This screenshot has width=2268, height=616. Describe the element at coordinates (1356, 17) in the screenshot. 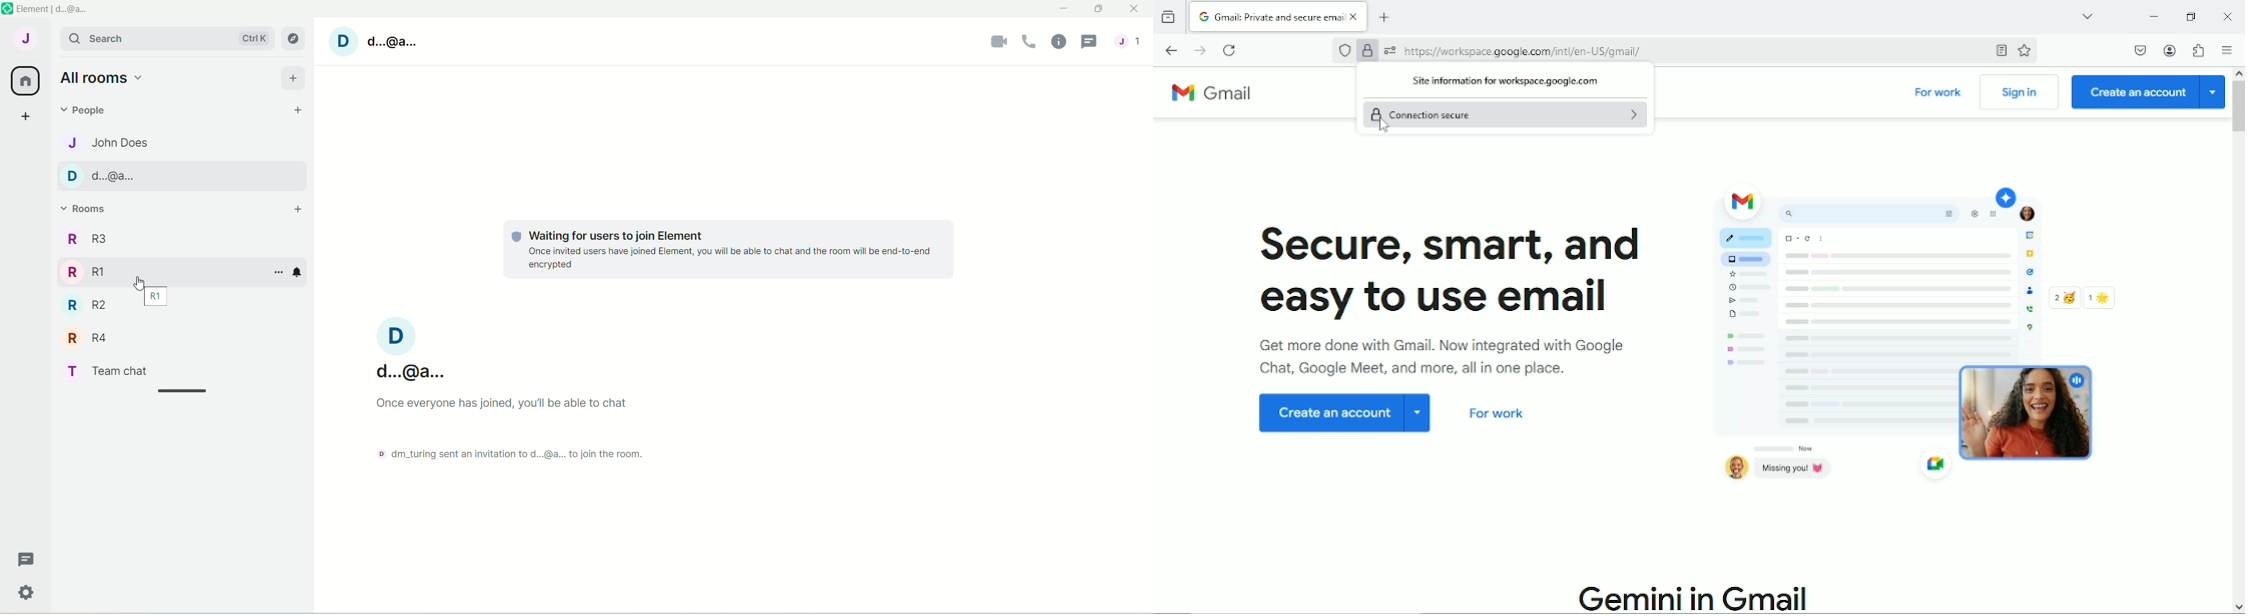

I see `close currrent tab` at that location.